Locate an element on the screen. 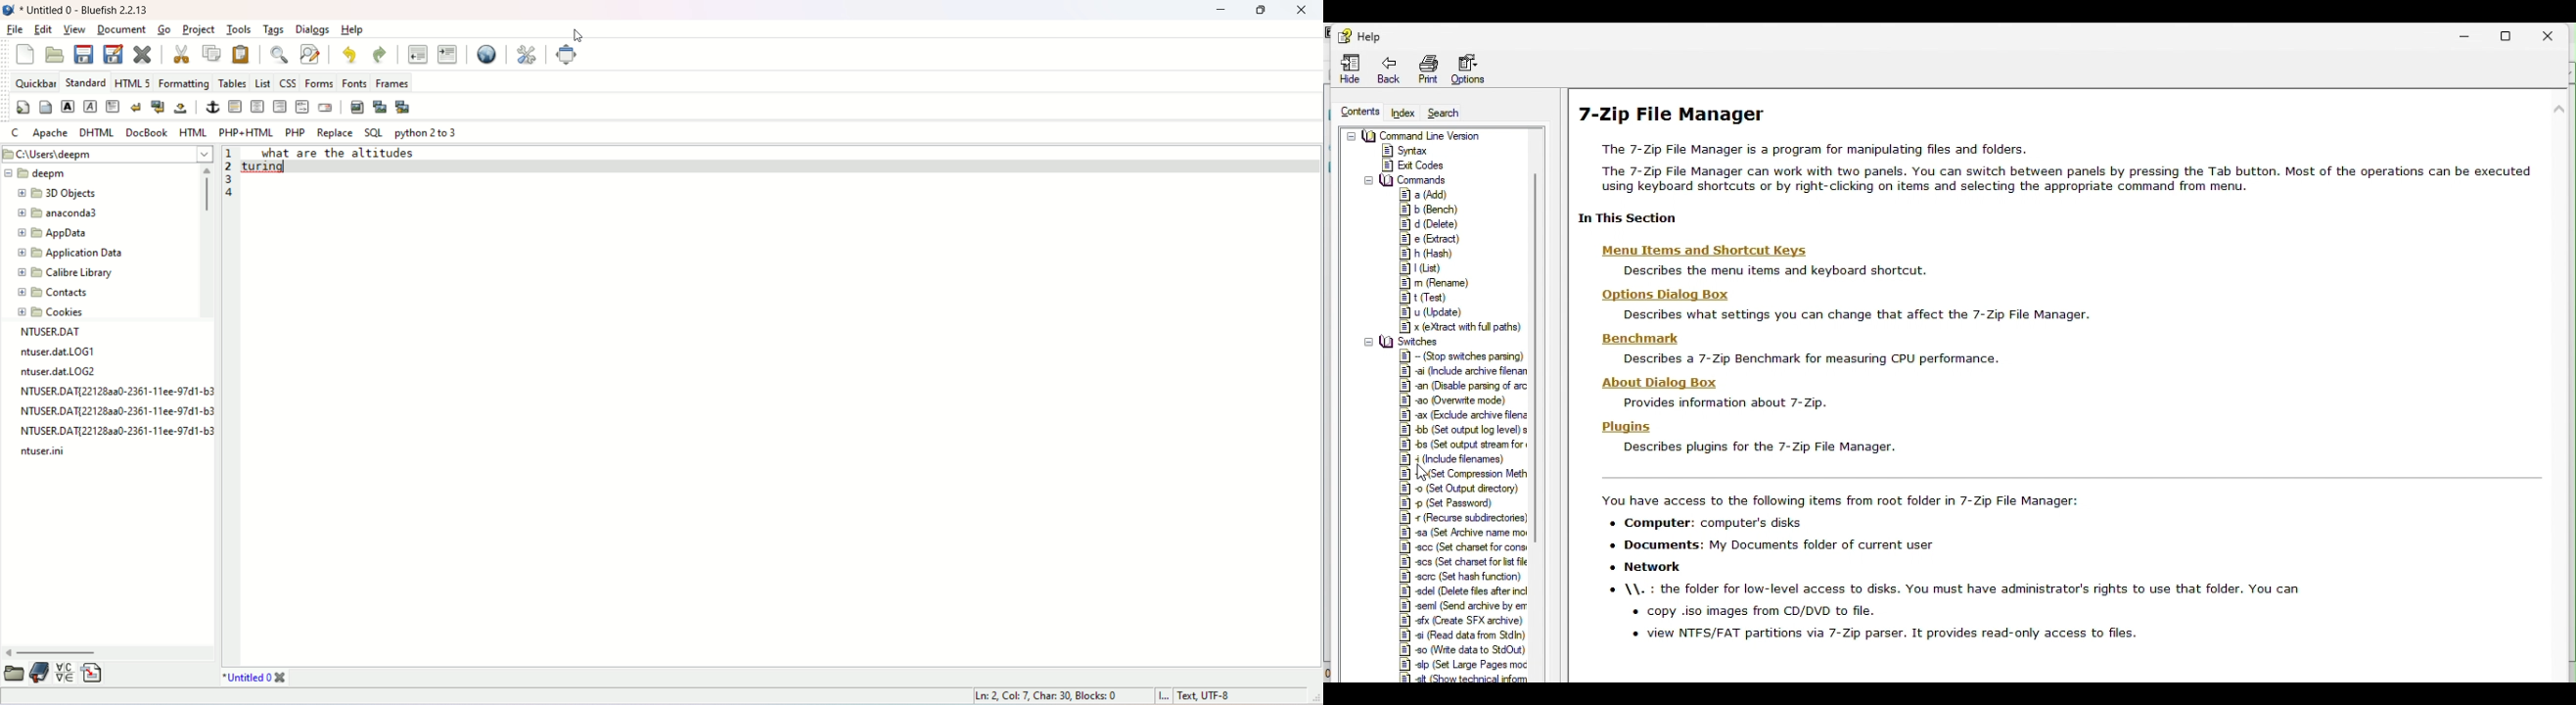  Close  is located at coordinates (2552, 35).